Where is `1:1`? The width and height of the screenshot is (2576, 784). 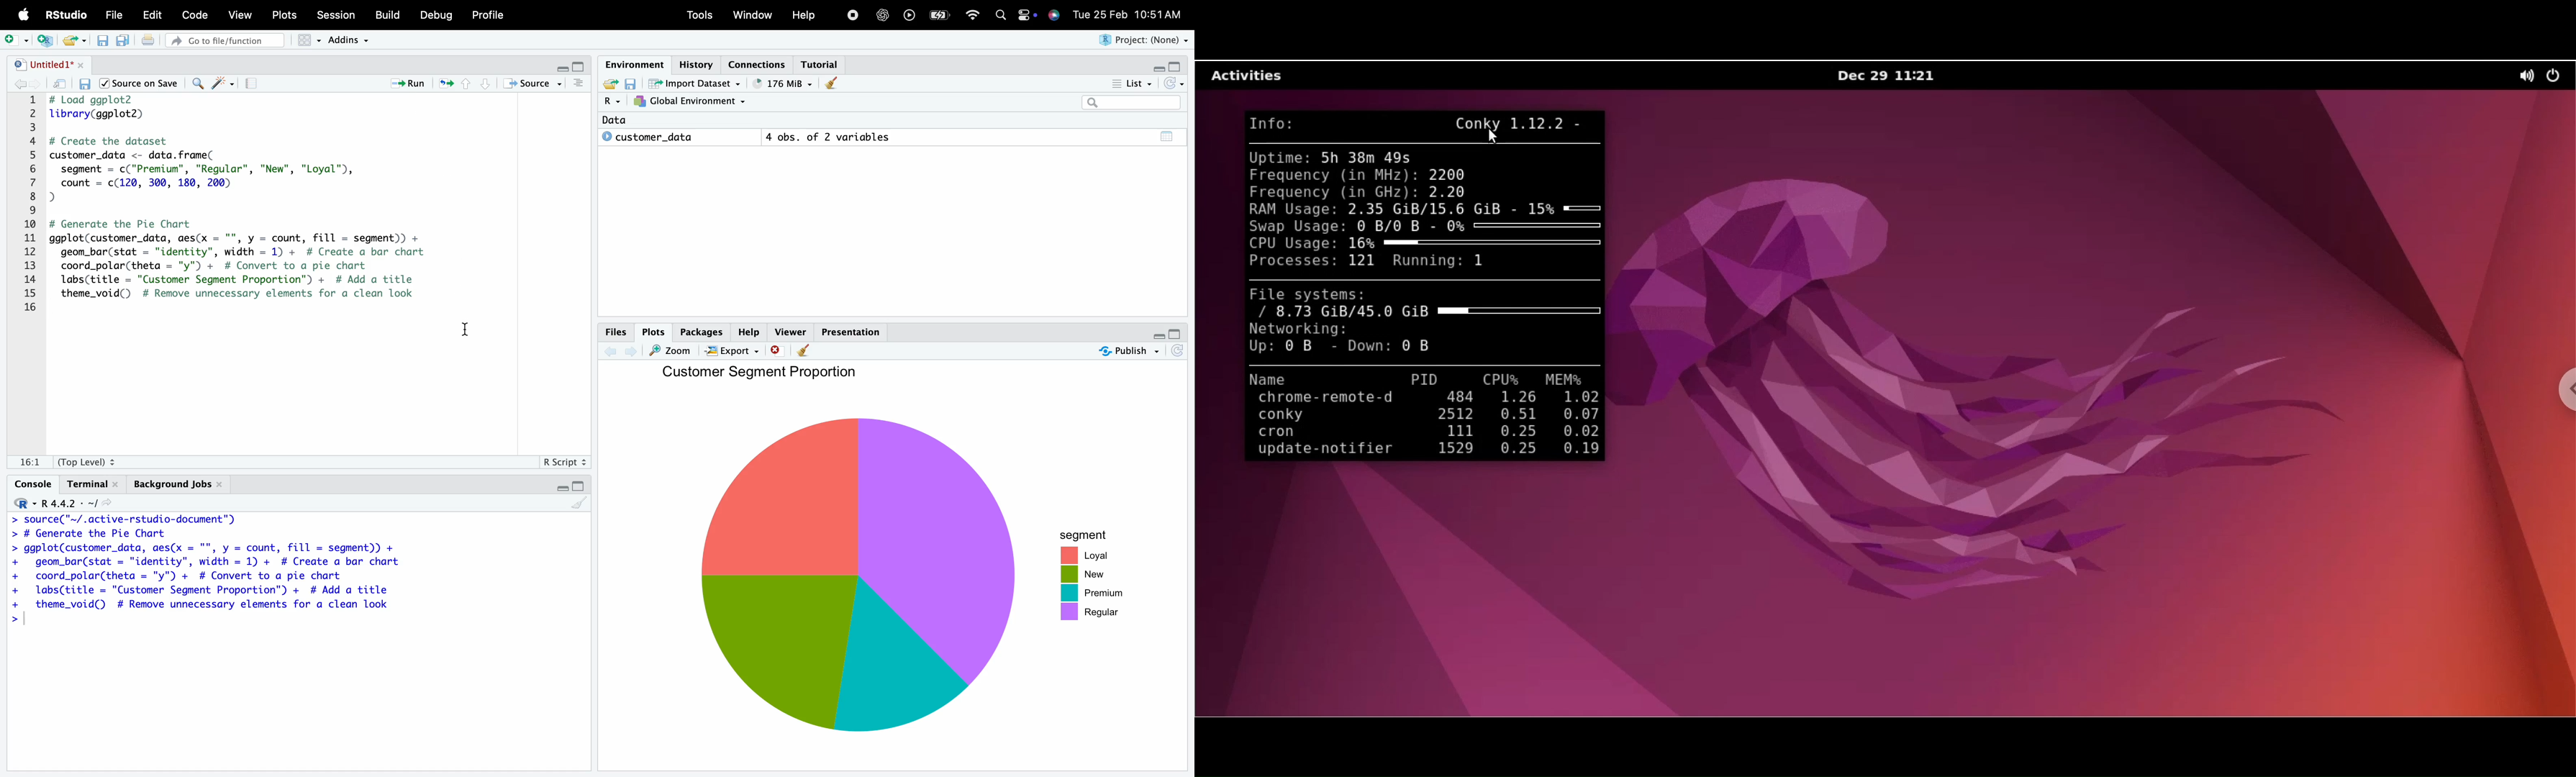
1:1 is located at coordinates (28, 460).